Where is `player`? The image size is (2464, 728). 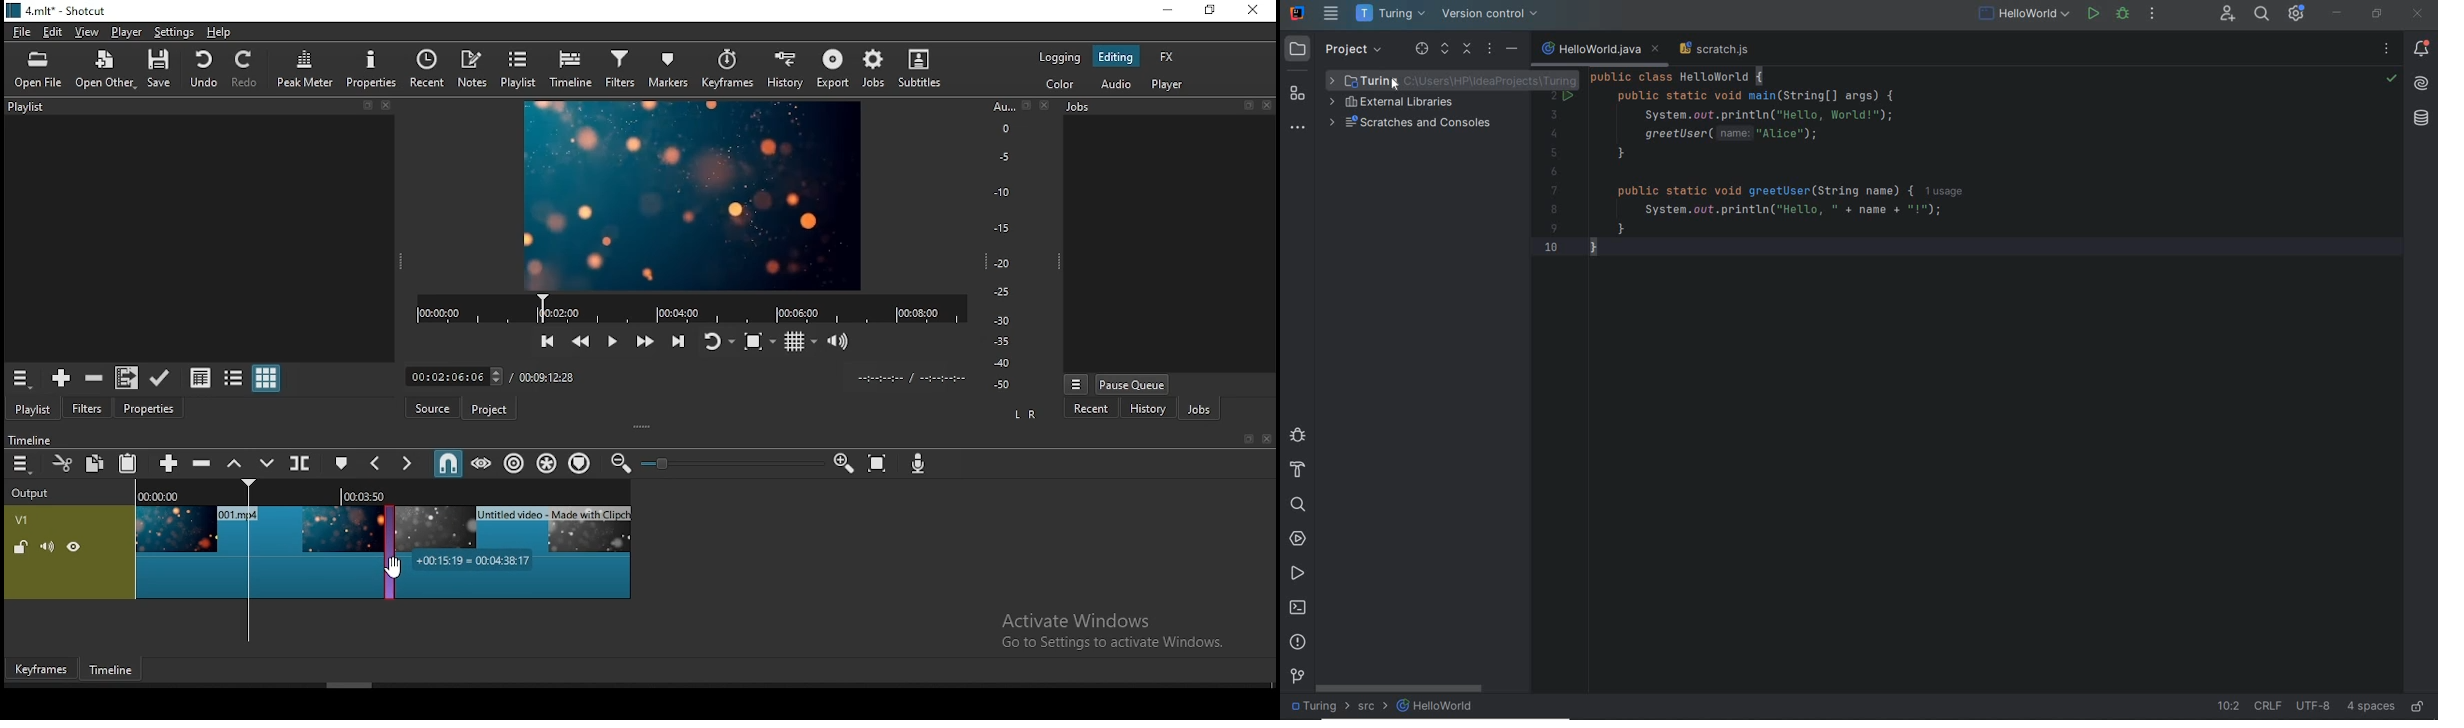 player is located at coordinates (1167, 86).